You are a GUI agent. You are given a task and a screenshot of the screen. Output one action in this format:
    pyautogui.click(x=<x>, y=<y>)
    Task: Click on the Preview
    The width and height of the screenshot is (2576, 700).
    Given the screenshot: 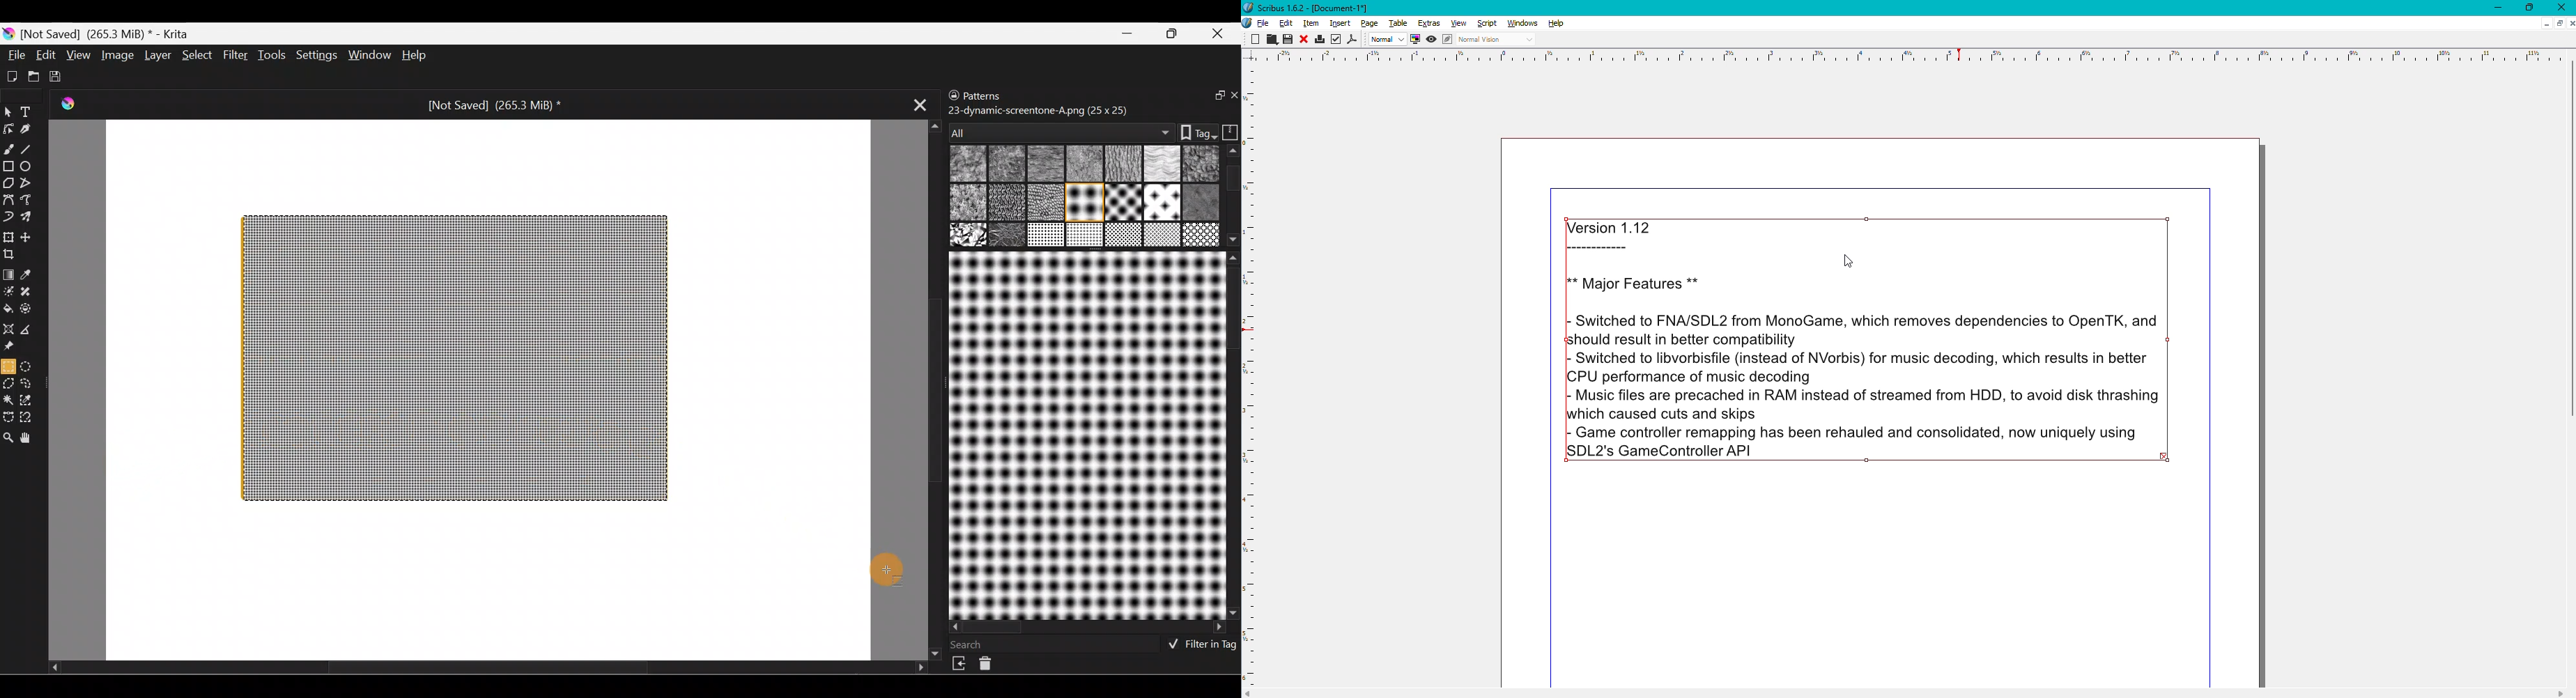 What is the action you would take?
    pyautogui.click(x=1085, y=435)
    